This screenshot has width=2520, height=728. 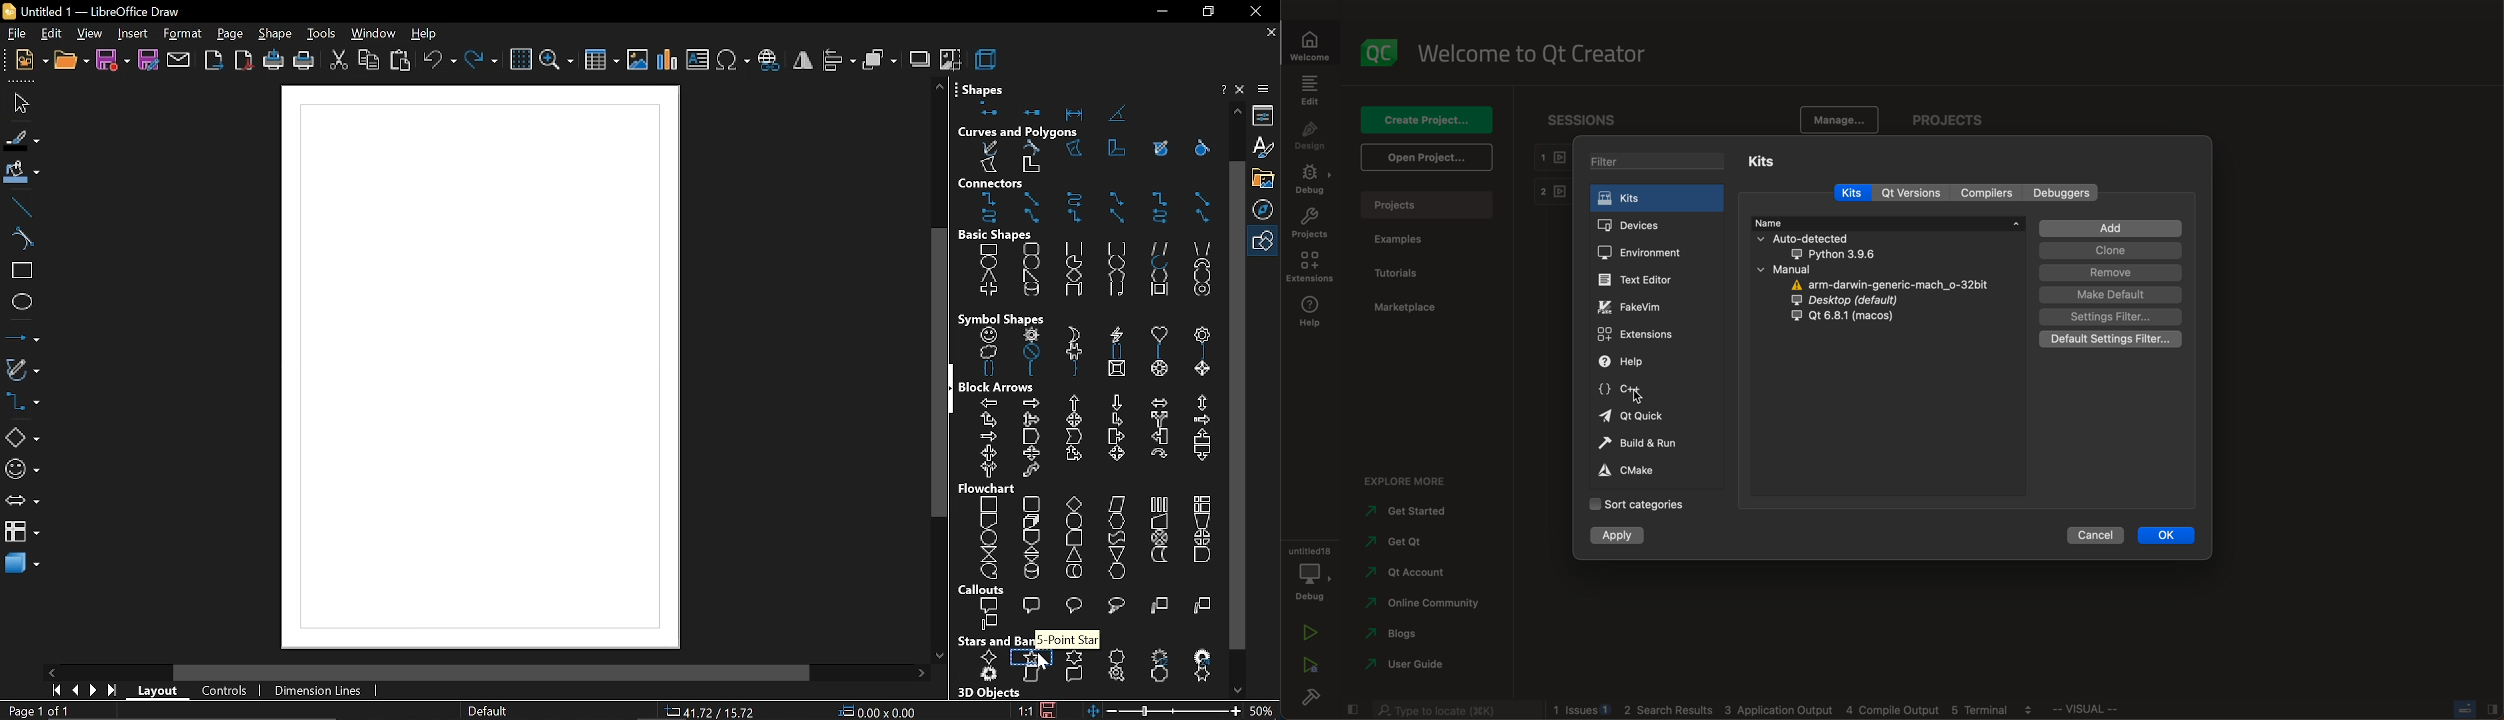 I want to click on flowchart, so click(x=1094, y=538).